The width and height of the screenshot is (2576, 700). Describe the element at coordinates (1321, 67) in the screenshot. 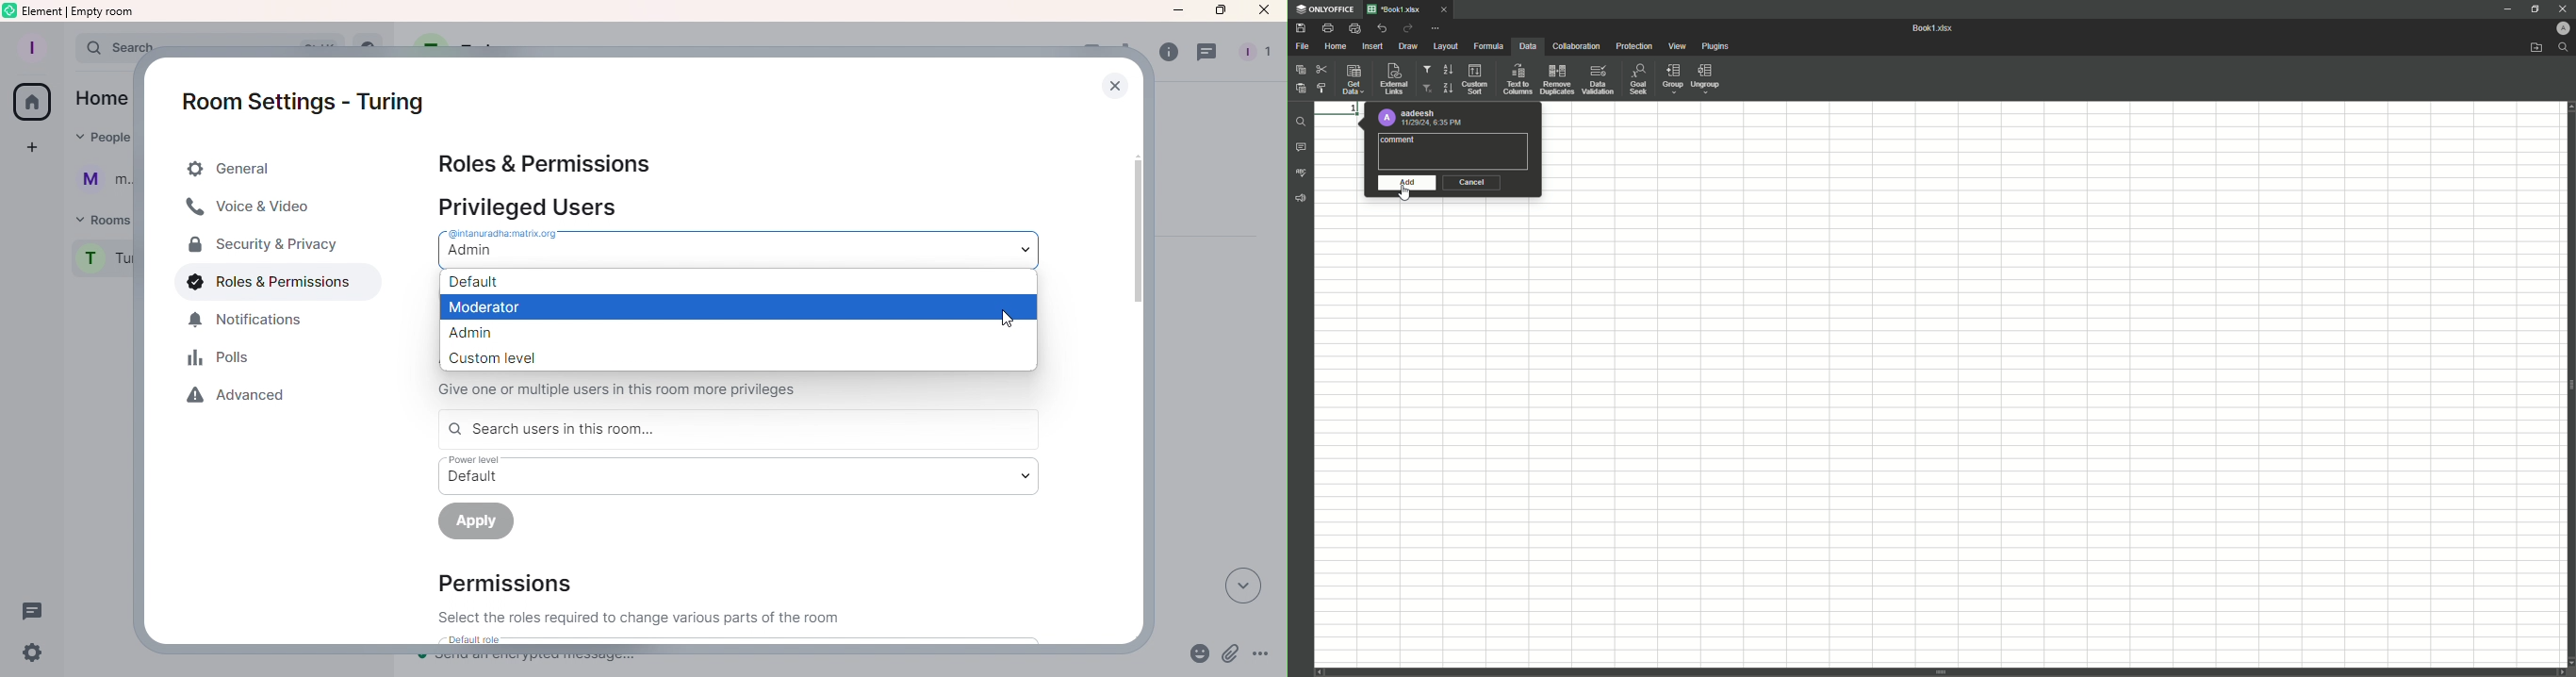

I see `Cut` at that location.